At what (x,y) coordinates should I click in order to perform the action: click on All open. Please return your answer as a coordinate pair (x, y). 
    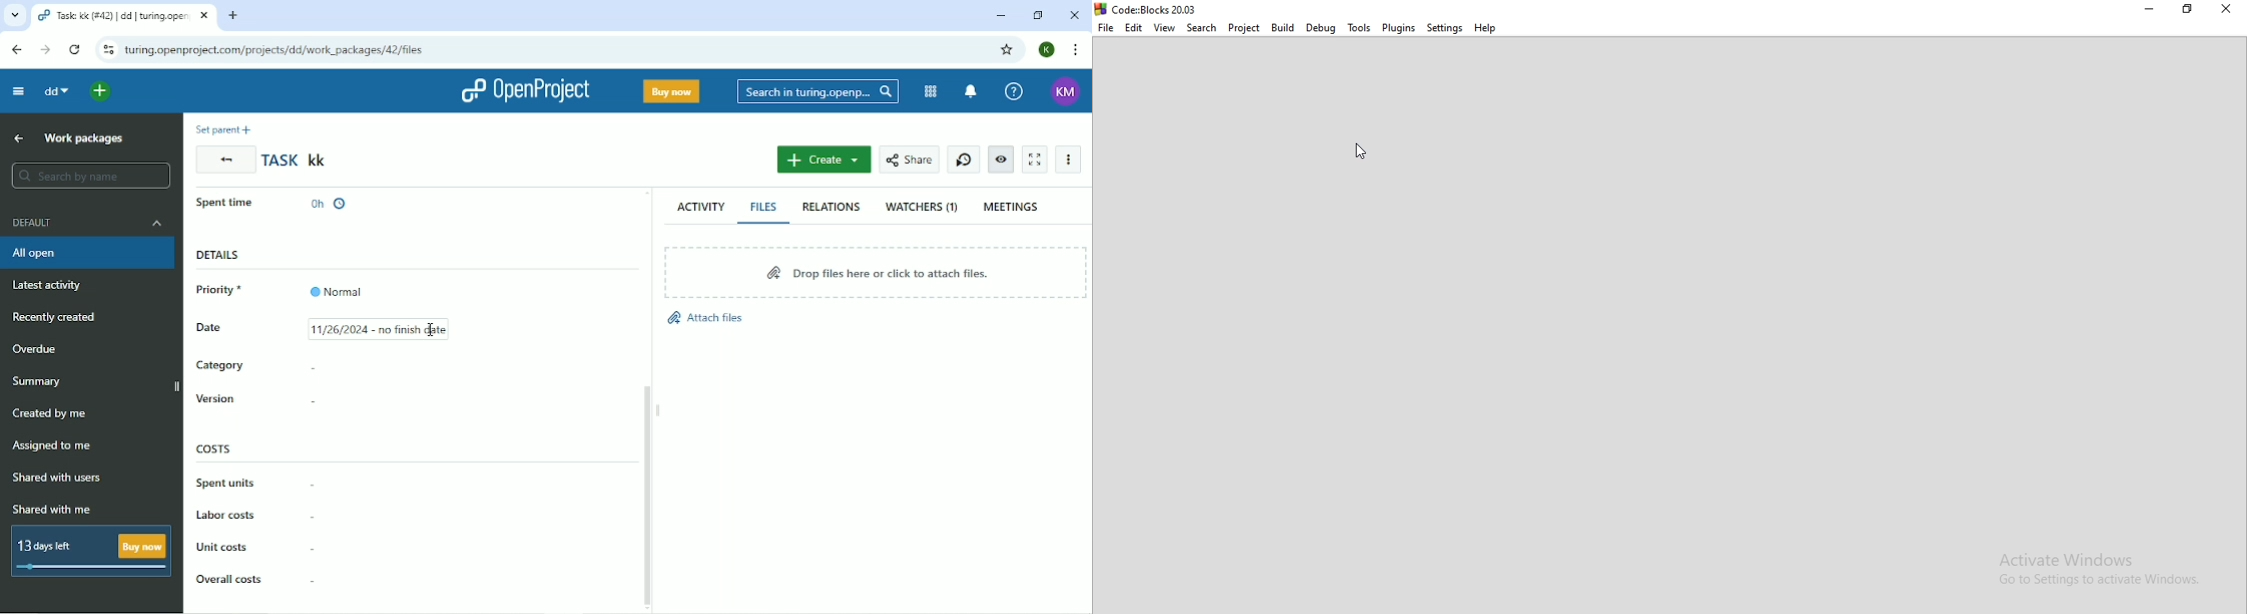
    Looking at the image, I should click on (87, 255).